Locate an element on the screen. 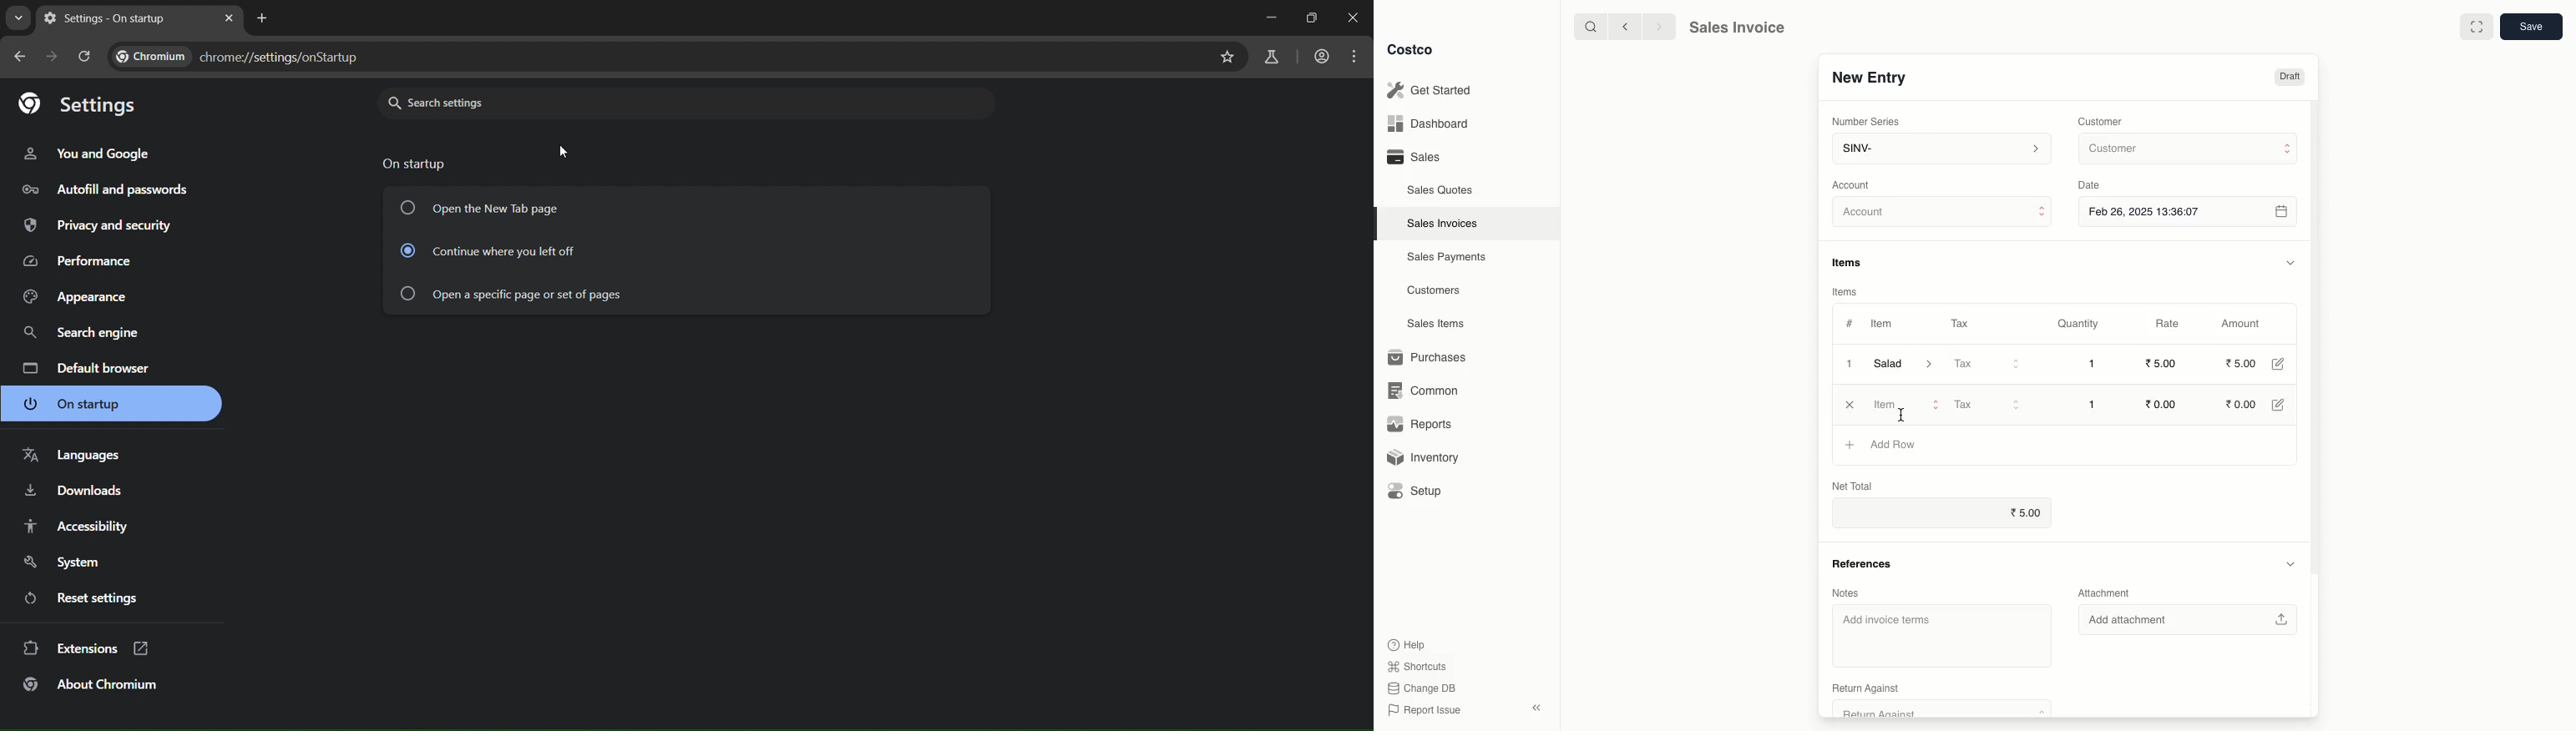 The height and width of the screenshot is (756, 2576). account is located at coordinates (1321, 55).